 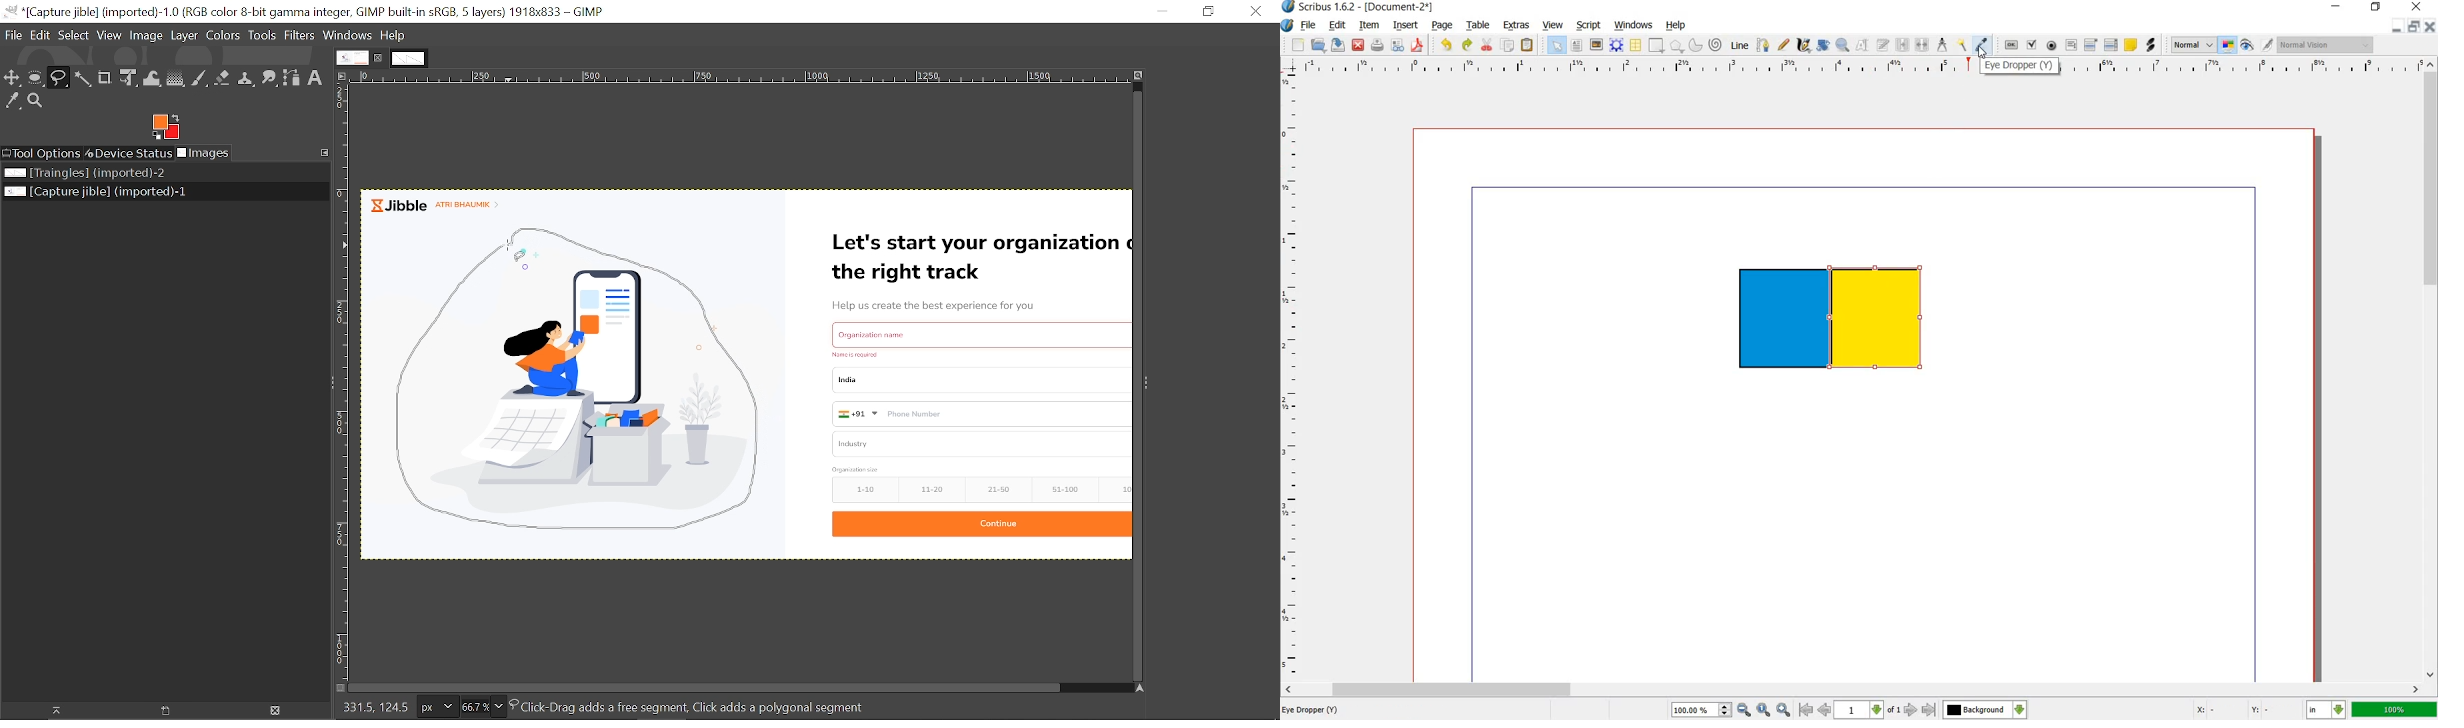 I want to click on Current window , so click(x=310, y=12).